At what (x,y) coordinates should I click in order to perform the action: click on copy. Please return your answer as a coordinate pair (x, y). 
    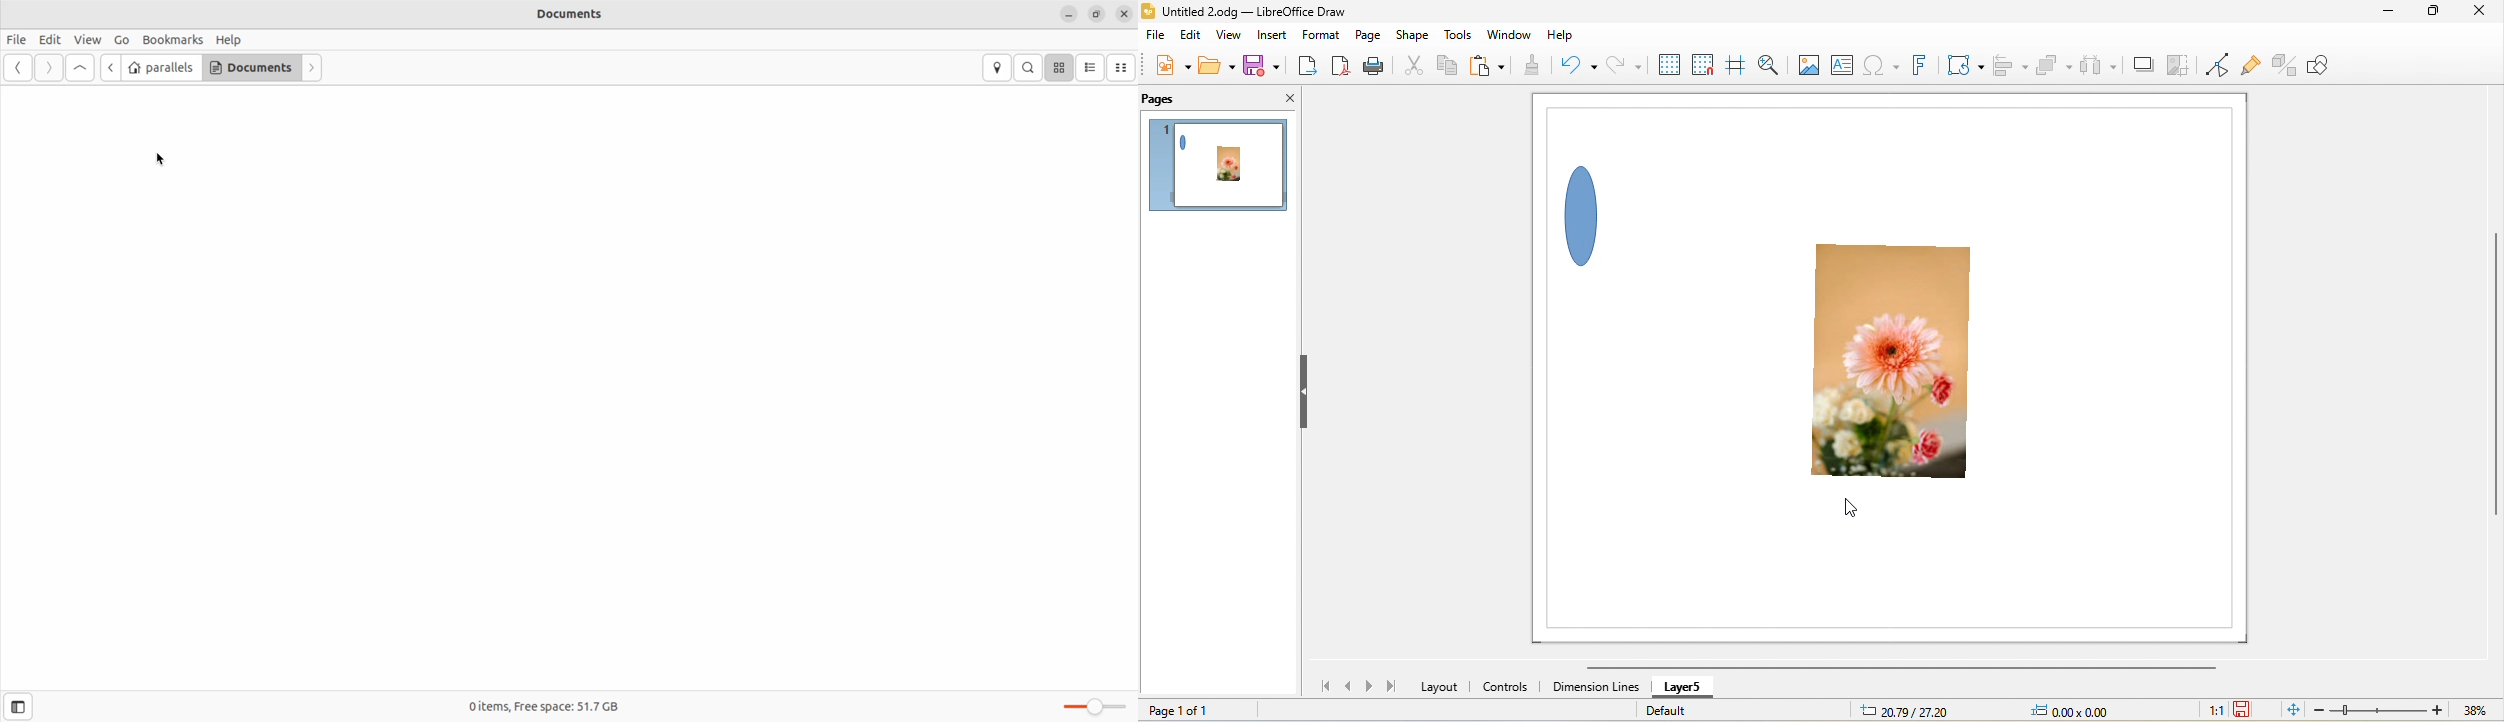
    Looking at the image, I should click on (1449, 67).